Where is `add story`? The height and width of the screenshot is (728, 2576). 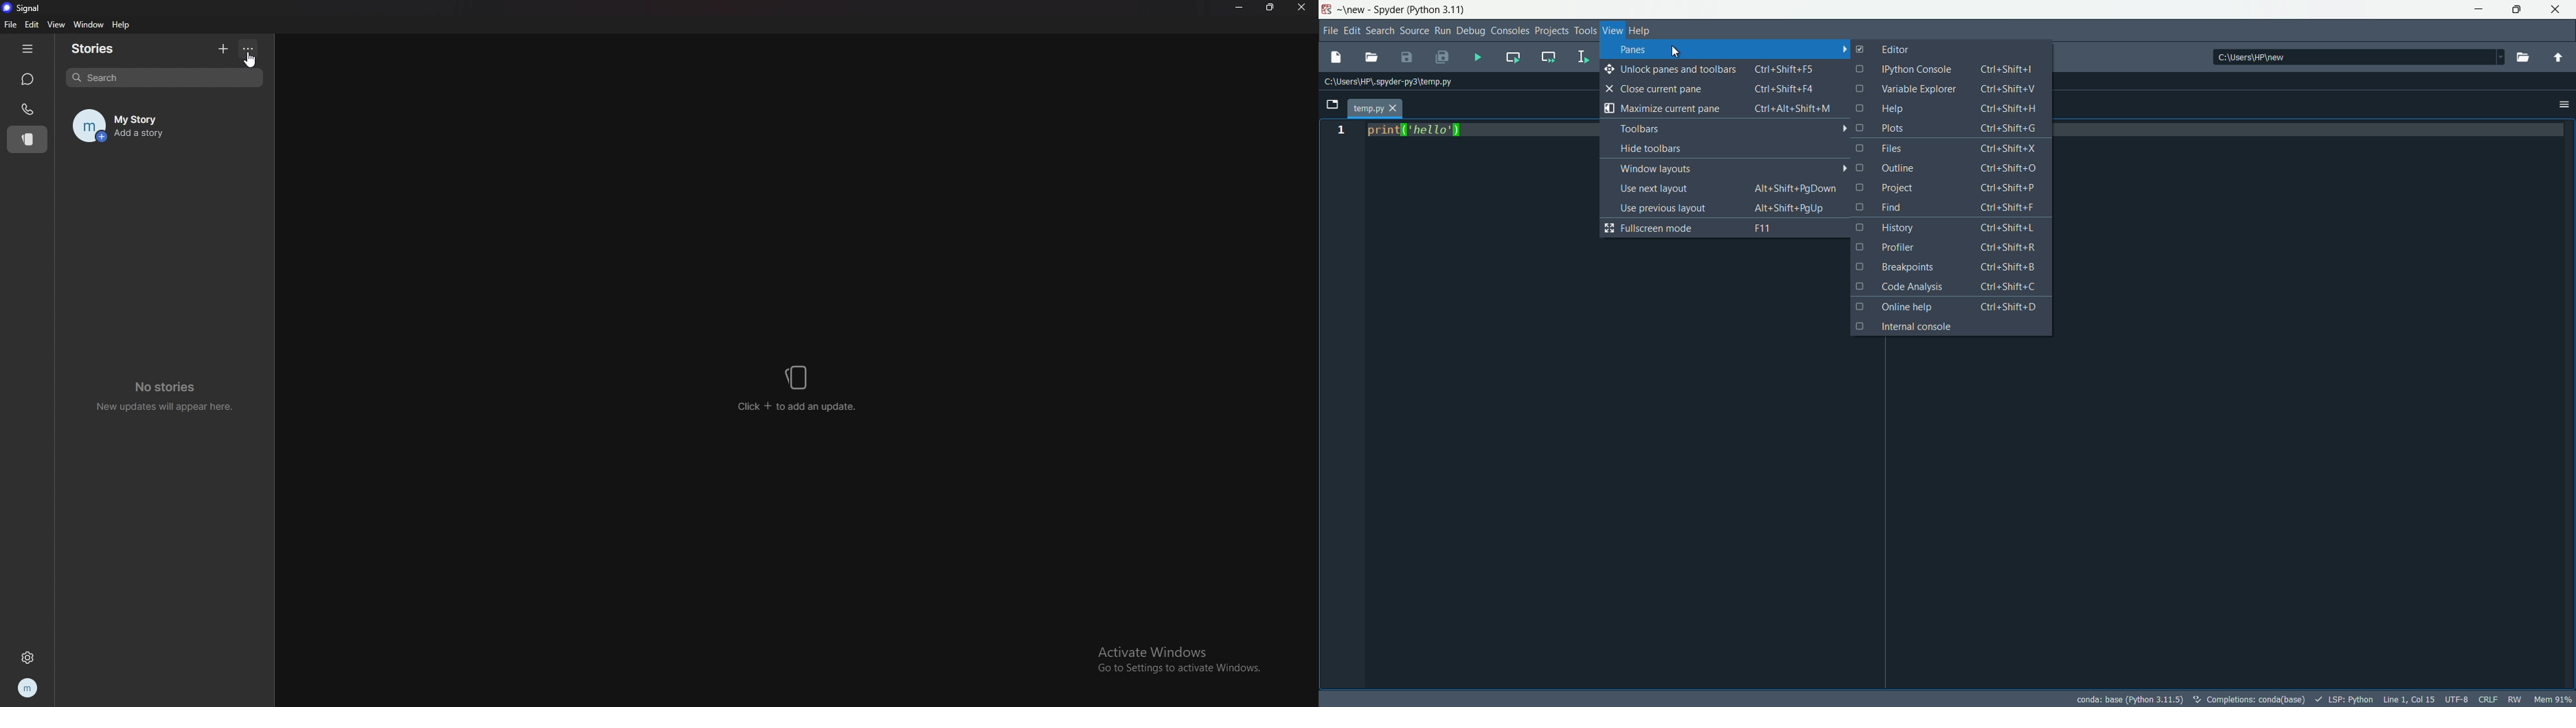
add story is located at coordinates (221, 48).